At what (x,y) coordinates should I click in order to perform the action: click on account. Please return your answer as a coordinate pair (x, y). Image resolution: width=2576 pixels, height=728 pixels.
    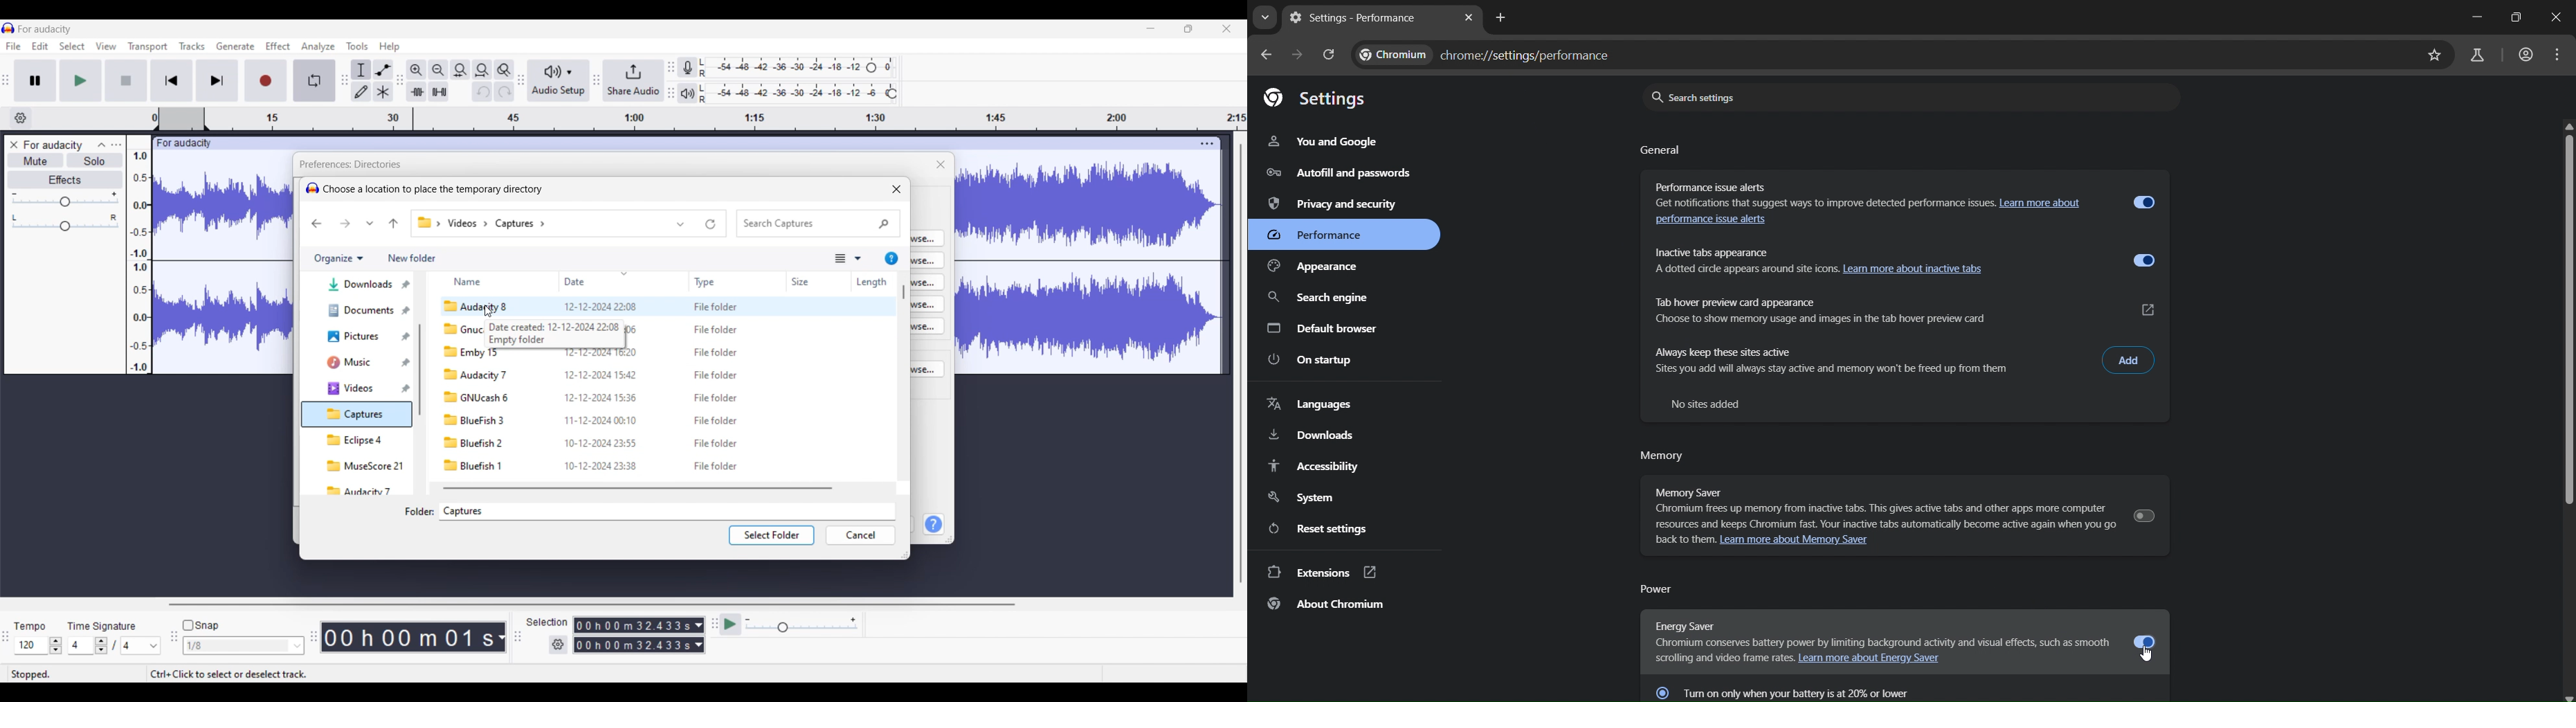
    Looking at the image, I should click on (2524, 54).